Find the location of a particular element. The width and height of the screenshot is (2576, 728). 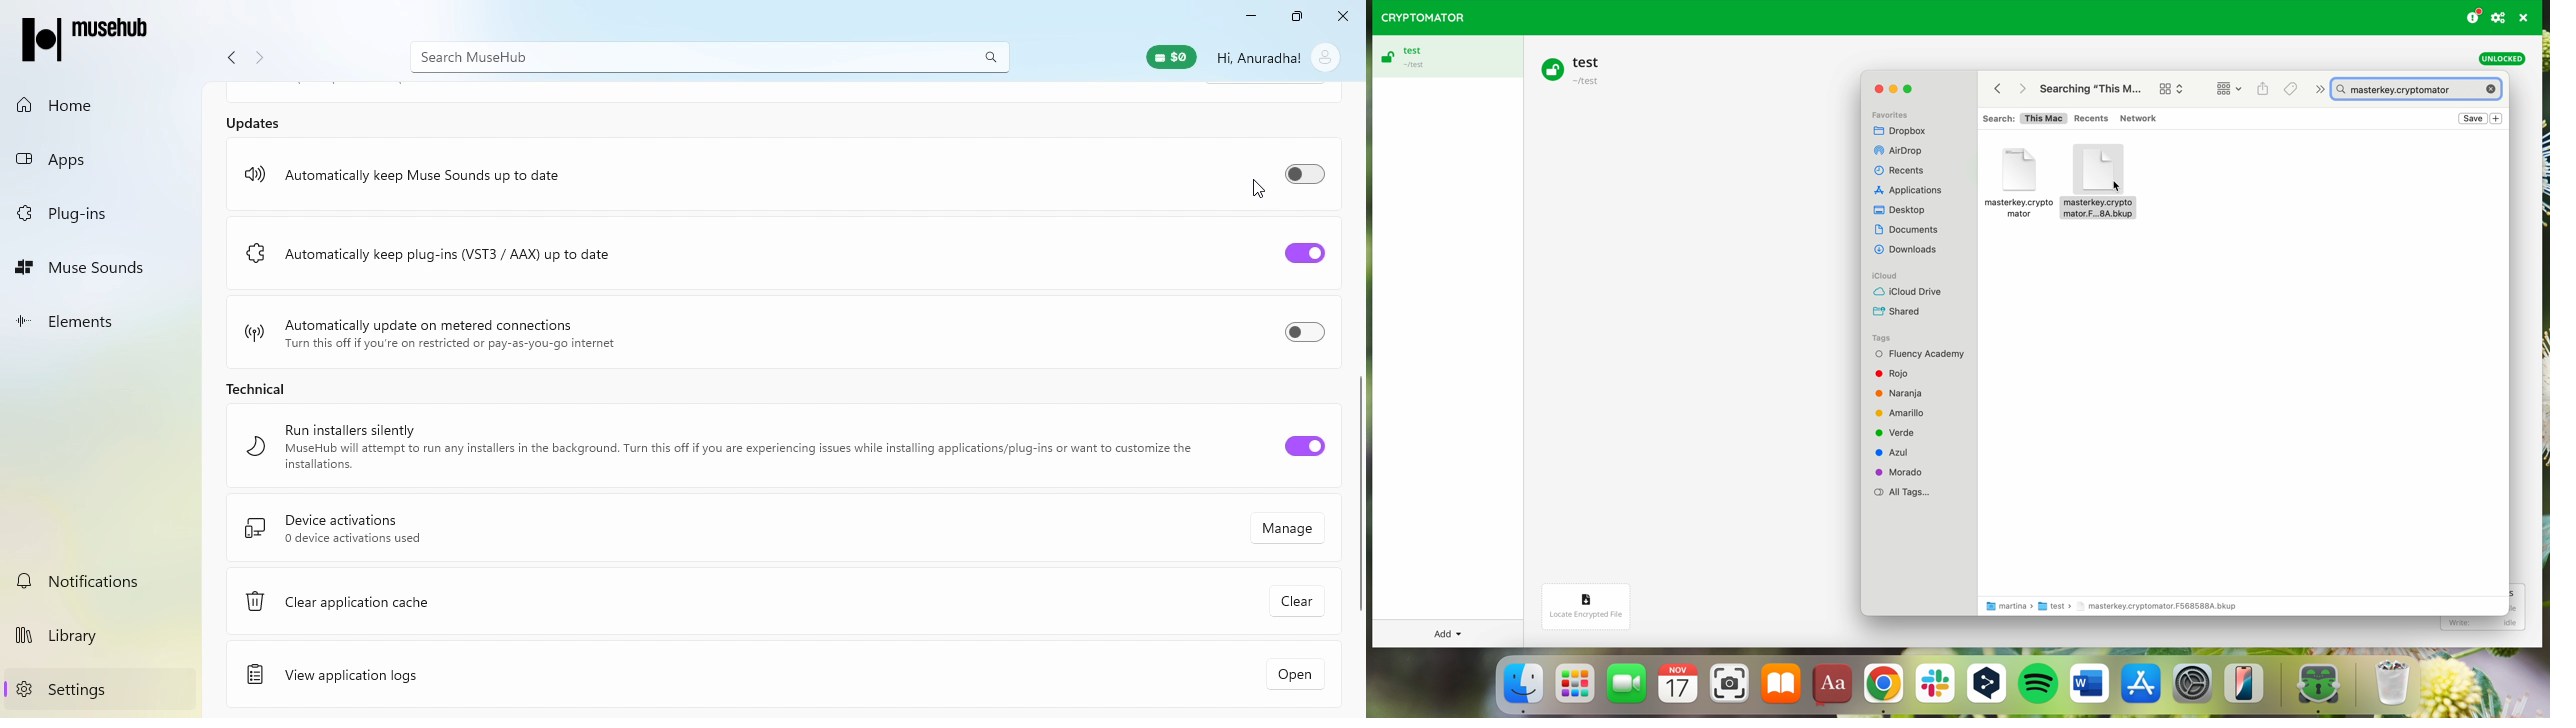

Toggle is located at coordinates (1301, 452).